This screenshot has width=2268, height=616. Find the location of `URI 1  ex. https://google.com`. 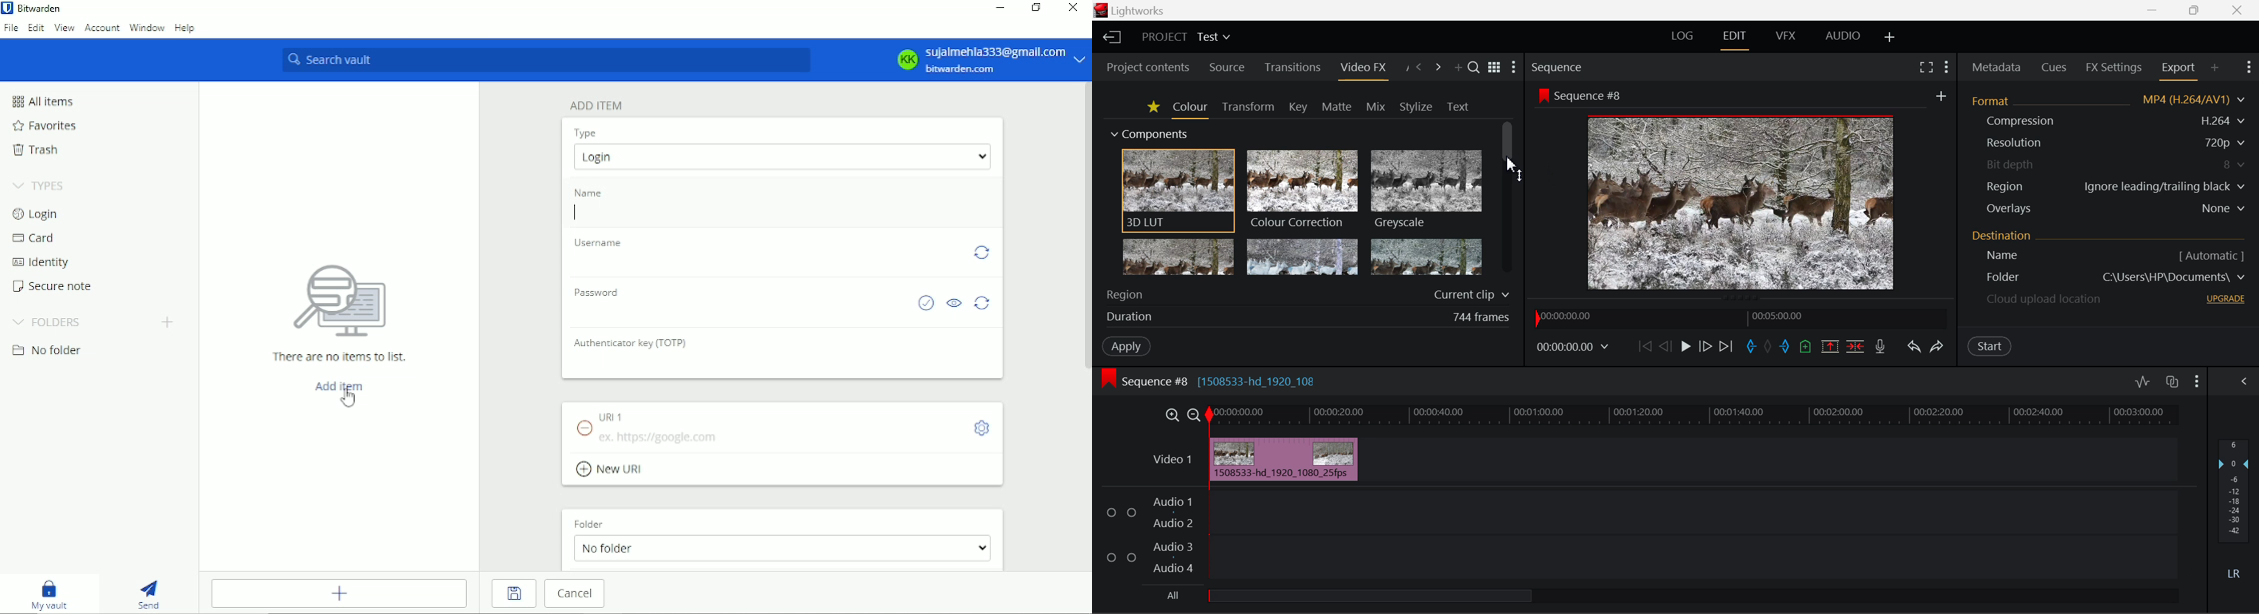

URI 1  ex. https://google.com is located at coordinates (762, 427).